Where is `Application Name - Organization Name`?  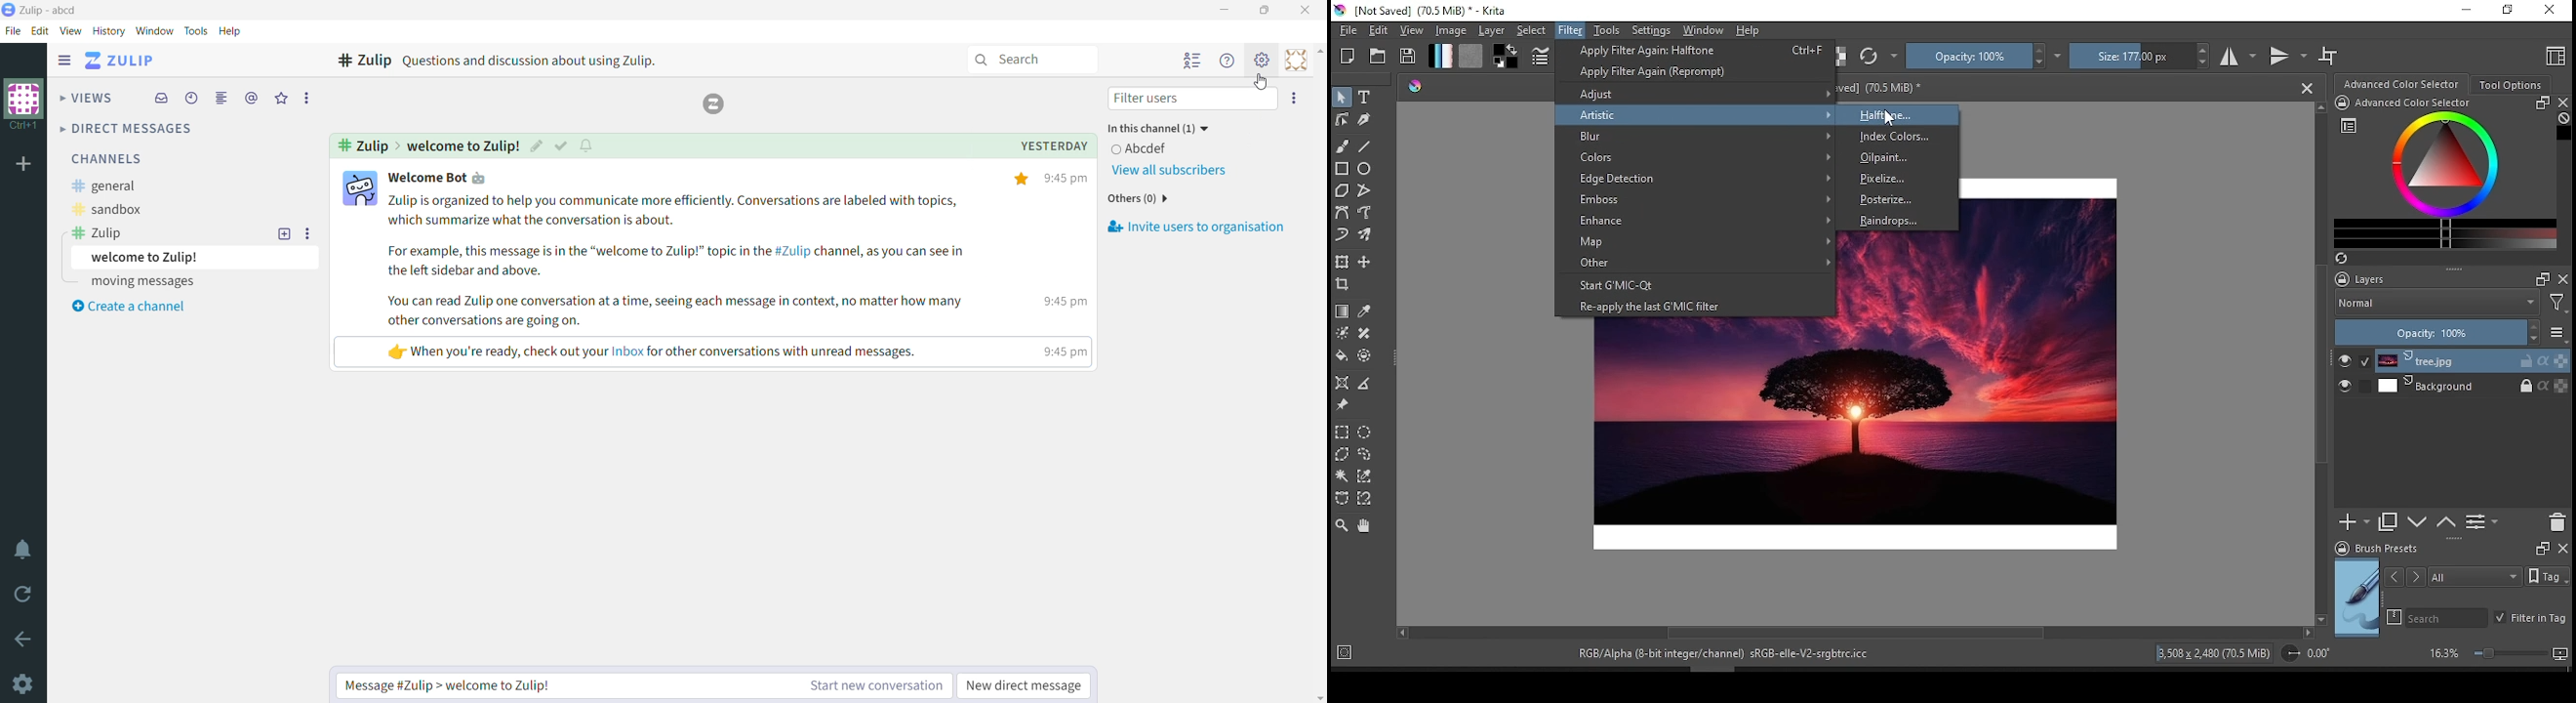
Application Name - Organization Name is located at coordinates (53, 10).